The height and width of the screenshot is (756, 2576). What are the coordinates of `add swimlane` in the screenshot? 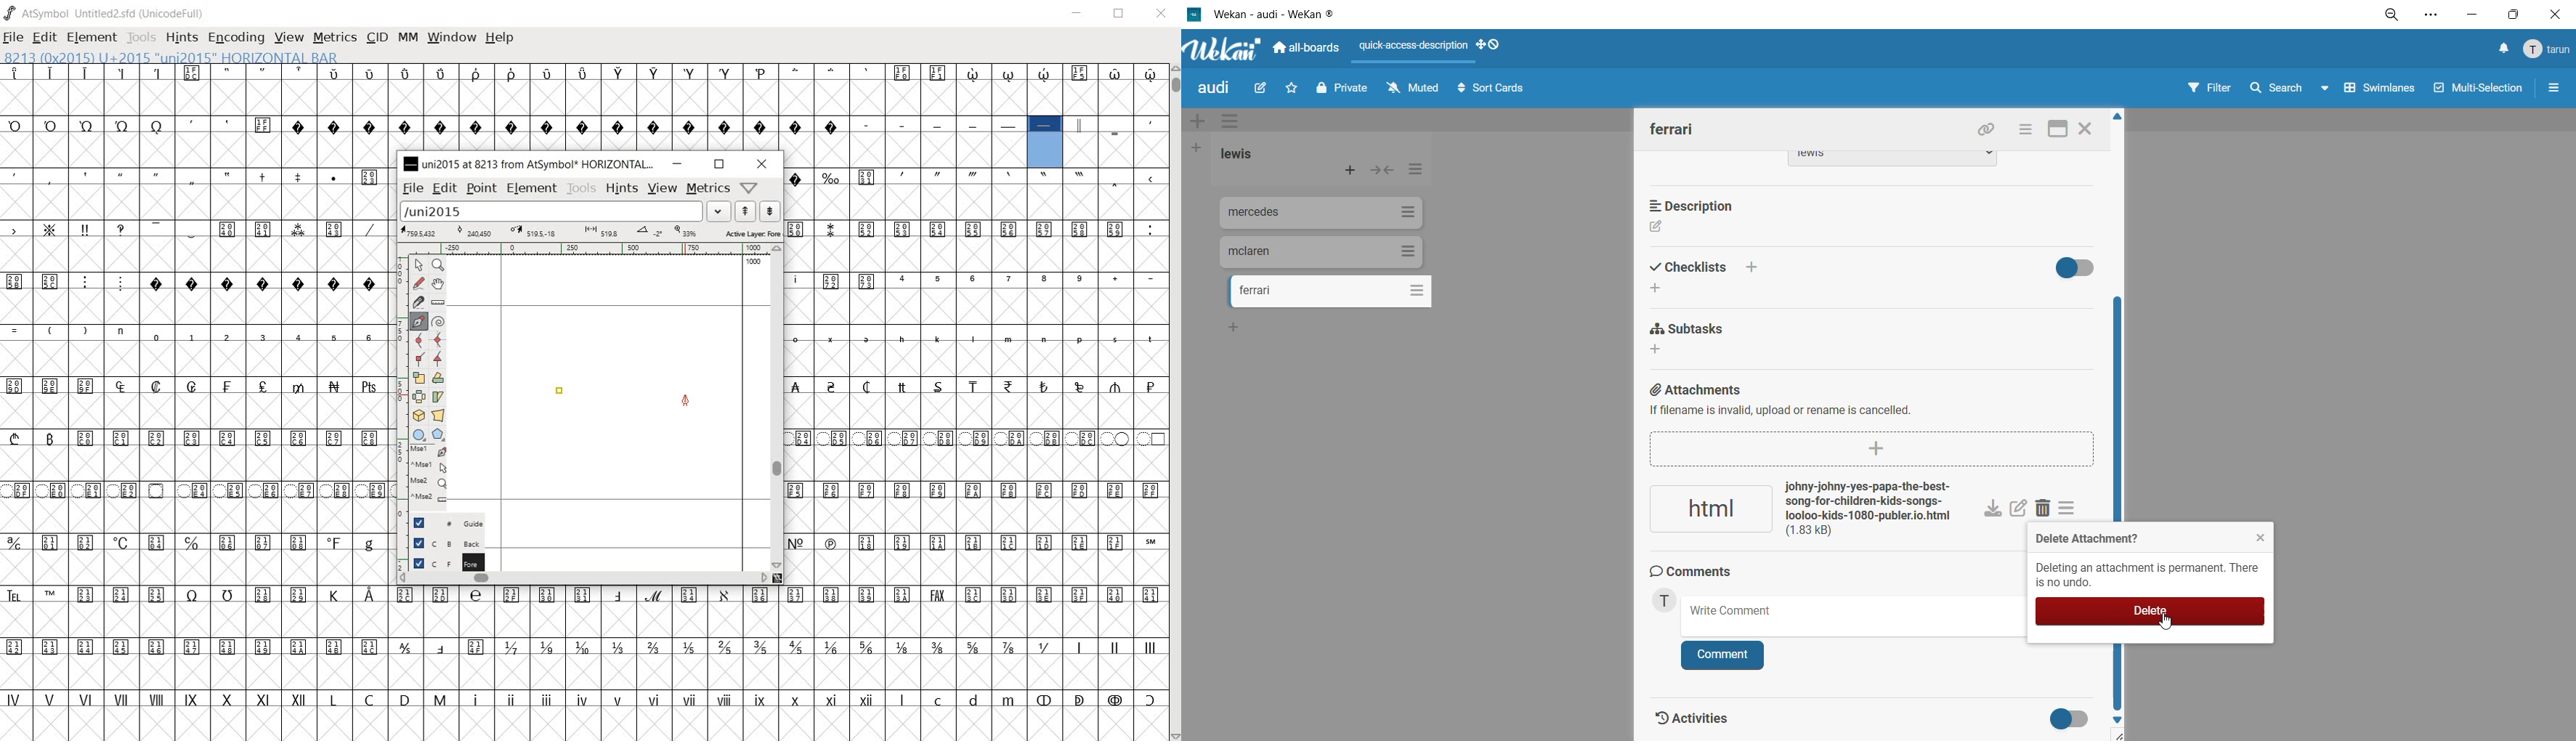 It's located at (1196, 118).